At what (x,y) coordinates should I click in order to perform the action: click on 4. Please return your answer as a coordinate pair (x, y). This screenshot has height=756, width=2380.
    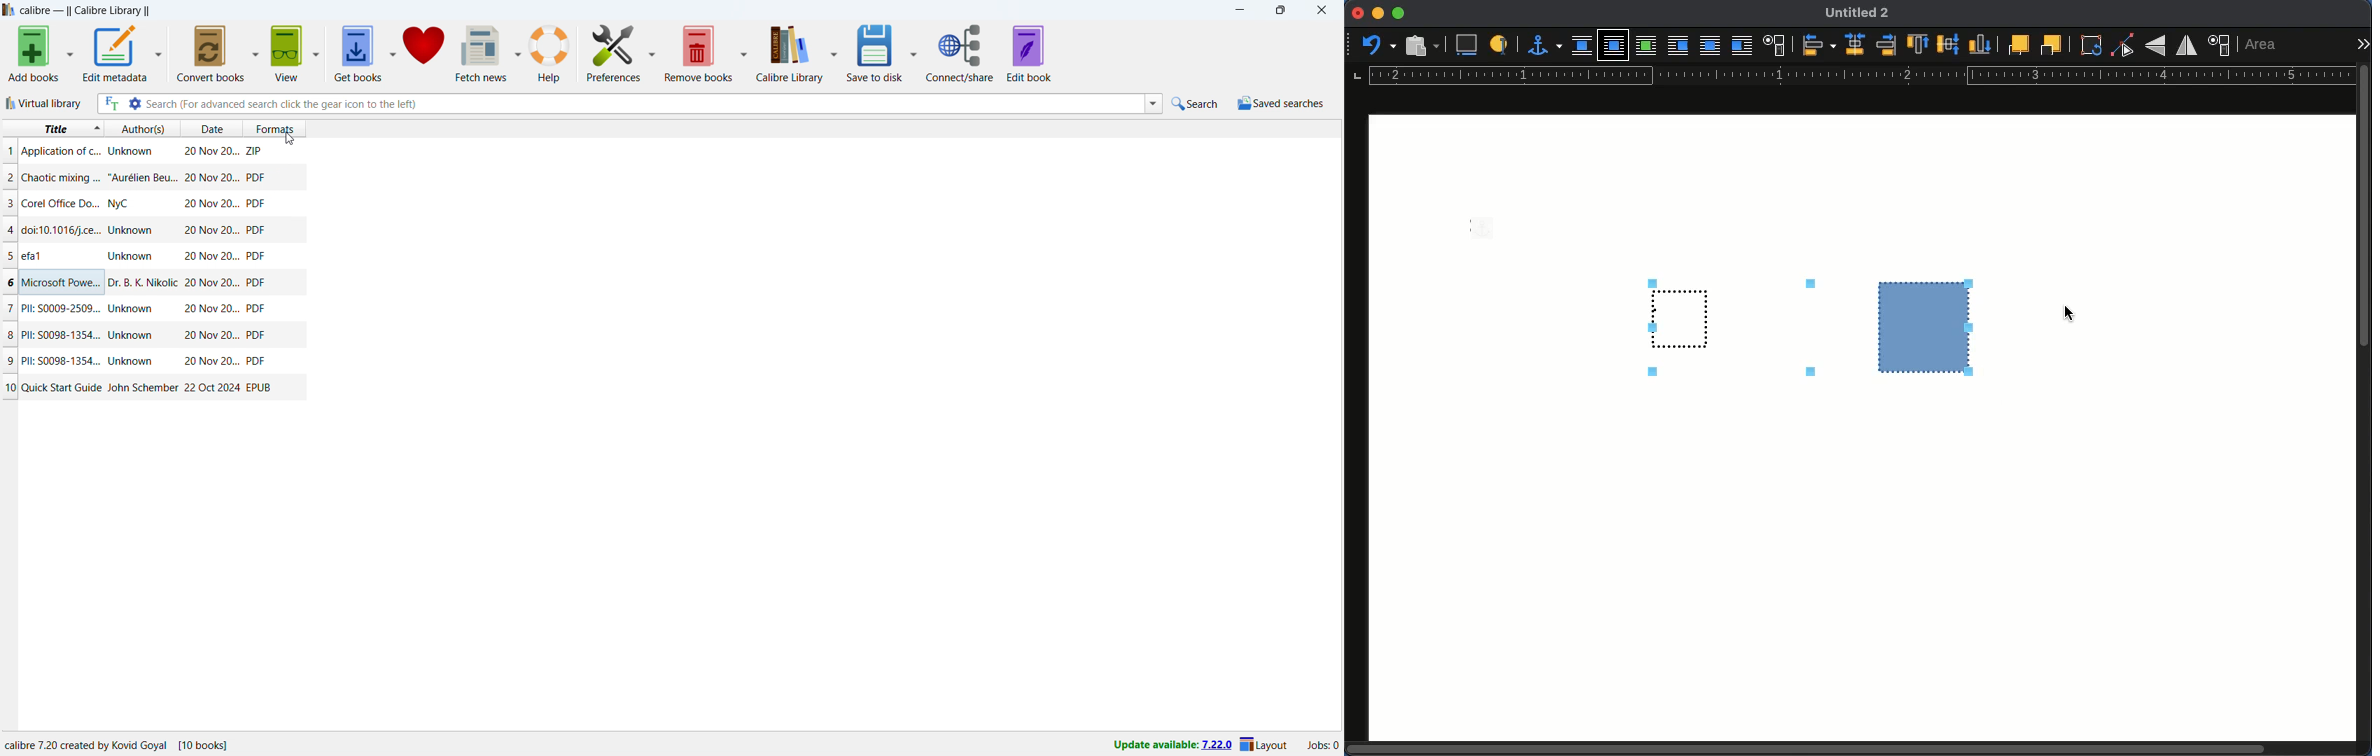
    Looking at the image, I should click on (9, 229).